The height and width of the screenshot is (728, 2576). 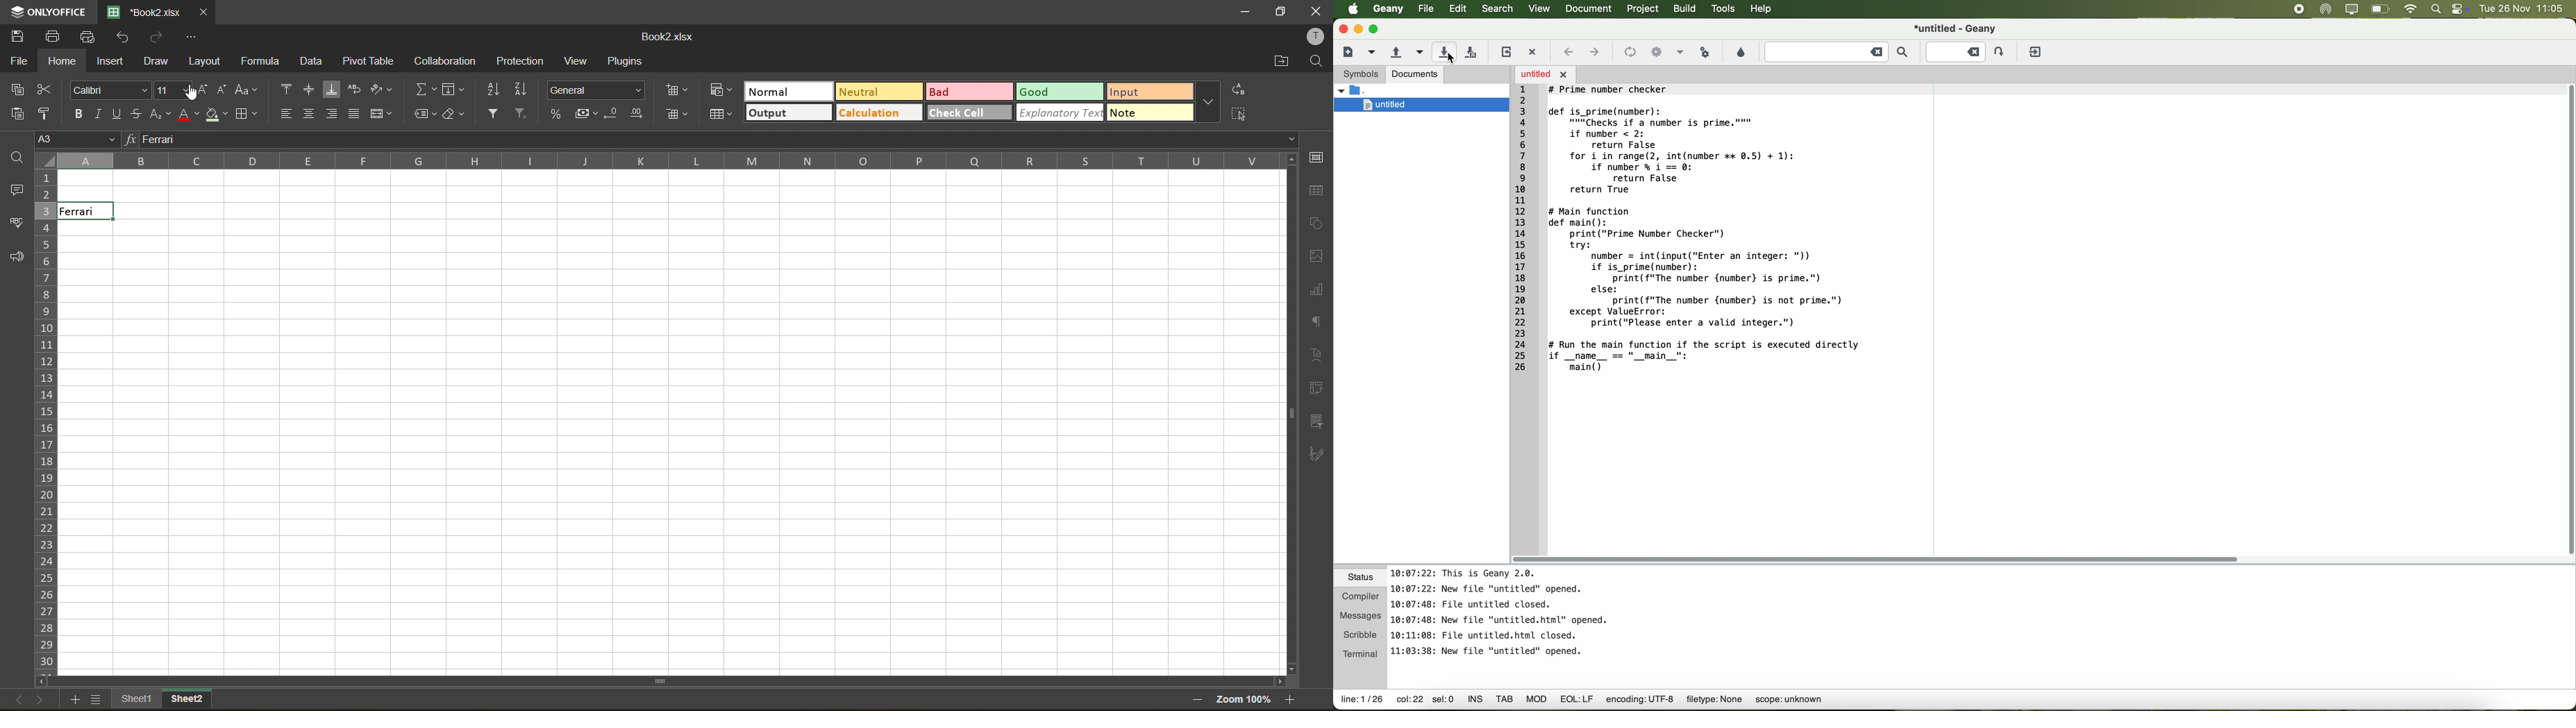 I want to click on table, so click(x=1320, y=189).